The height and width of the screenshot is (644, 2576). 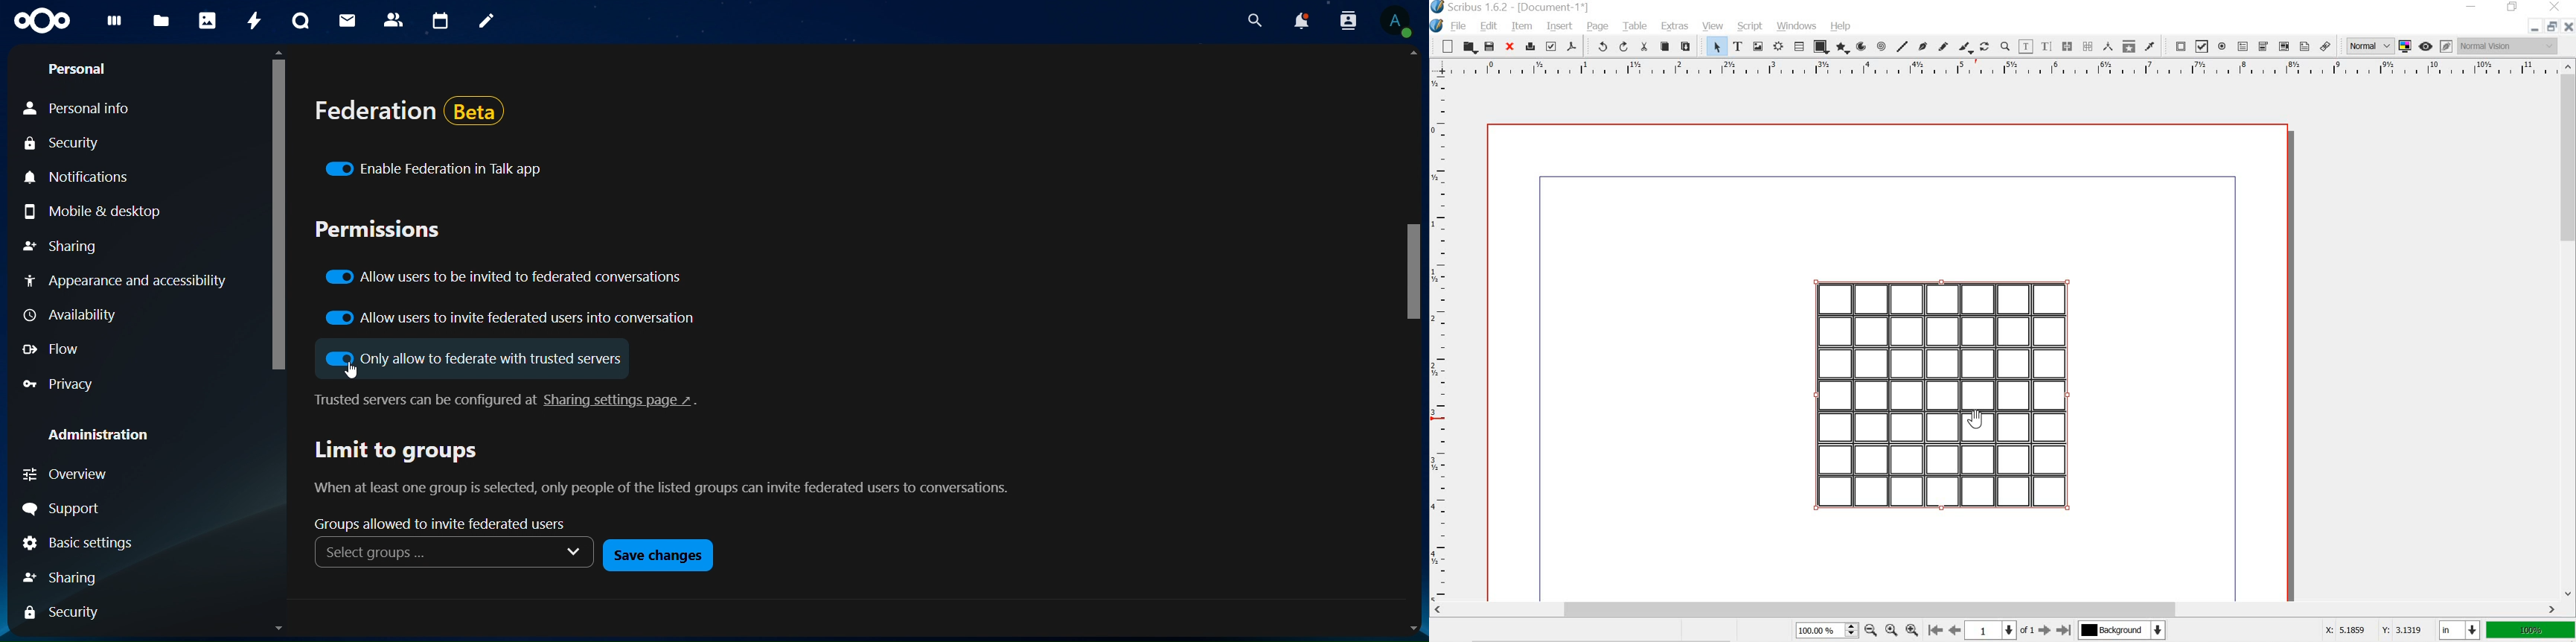 What do you see at coordinates (1869, 629) in the screenshot?
I see `zoom out` at bounding box center [1869, 629].